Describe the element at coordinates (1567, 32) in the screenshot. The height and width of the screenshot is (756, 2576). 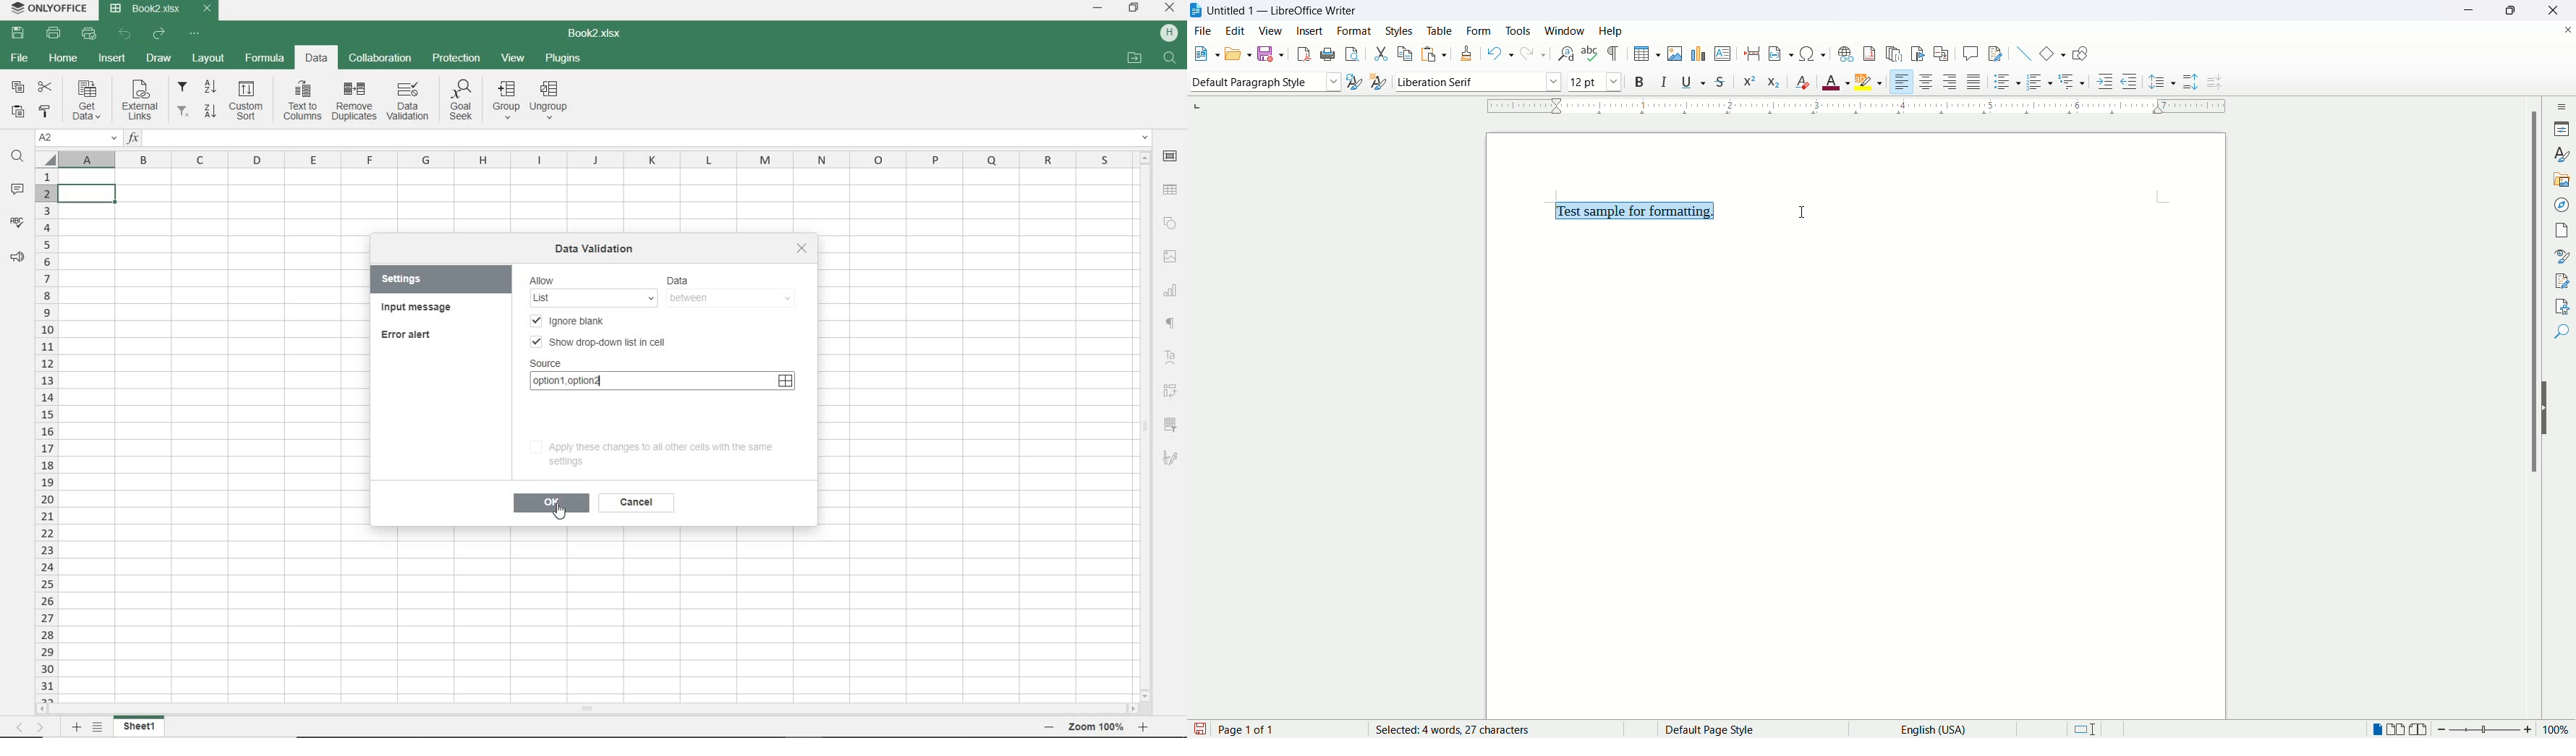
I see `window` at that location.